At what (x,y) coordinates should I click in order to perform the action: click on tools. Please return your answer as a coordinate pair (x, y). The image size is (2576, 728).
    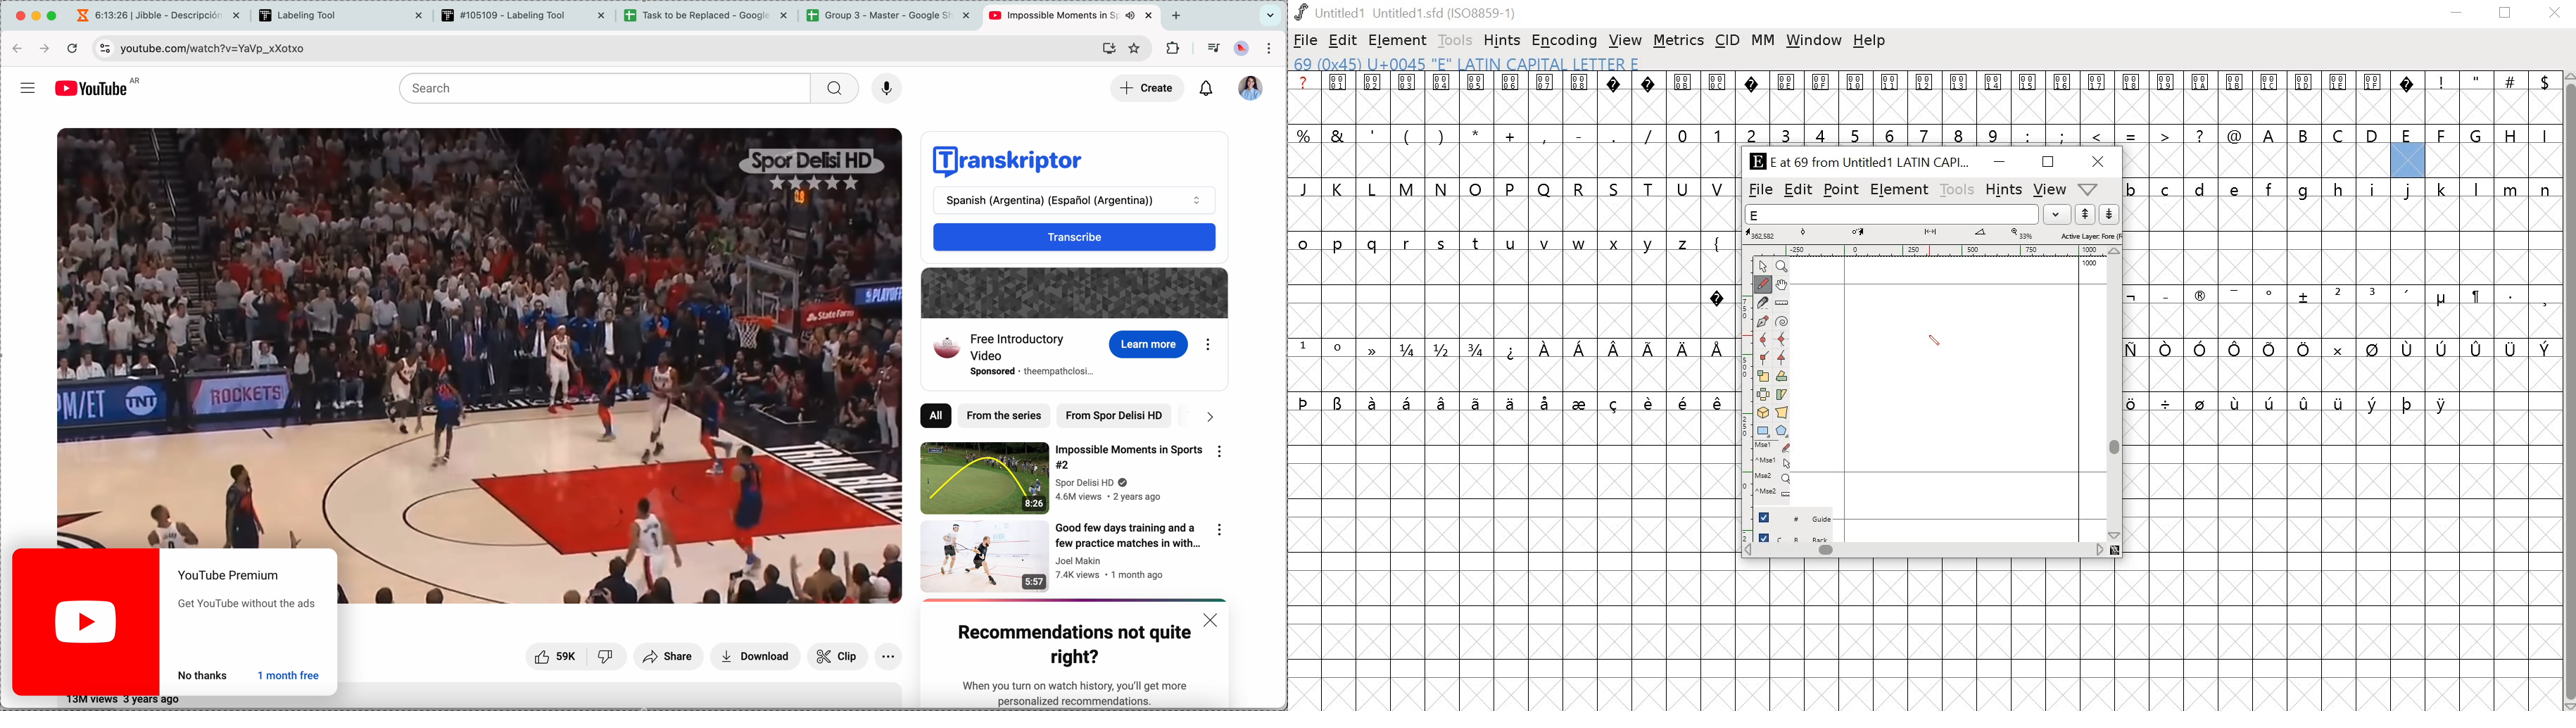
    Looking at the image, I should click on (1955, 189).